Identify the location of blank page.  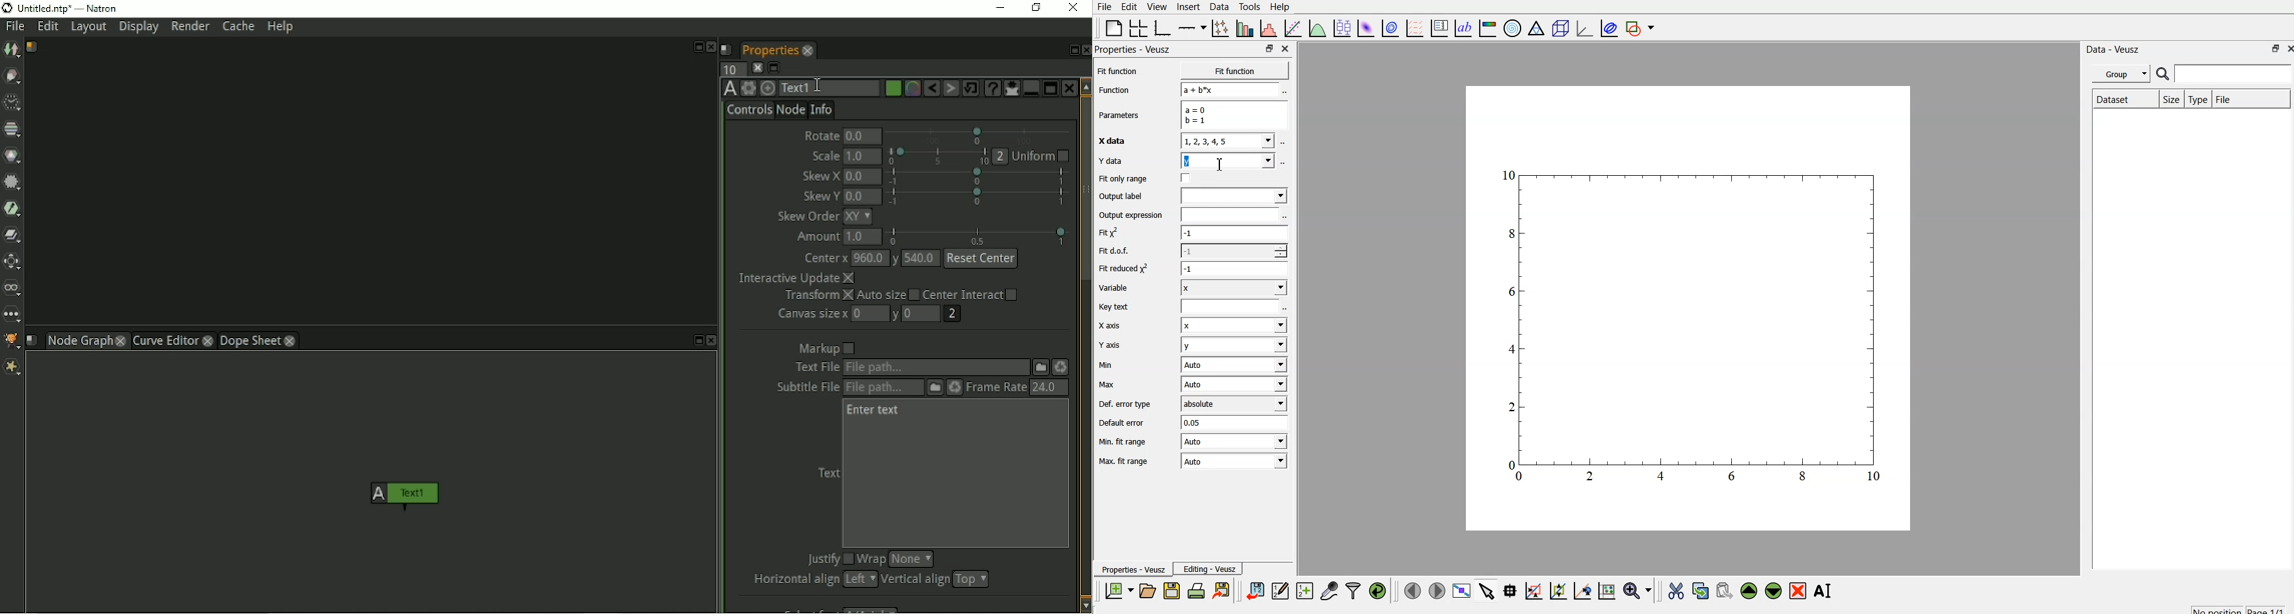
(1113, 27).